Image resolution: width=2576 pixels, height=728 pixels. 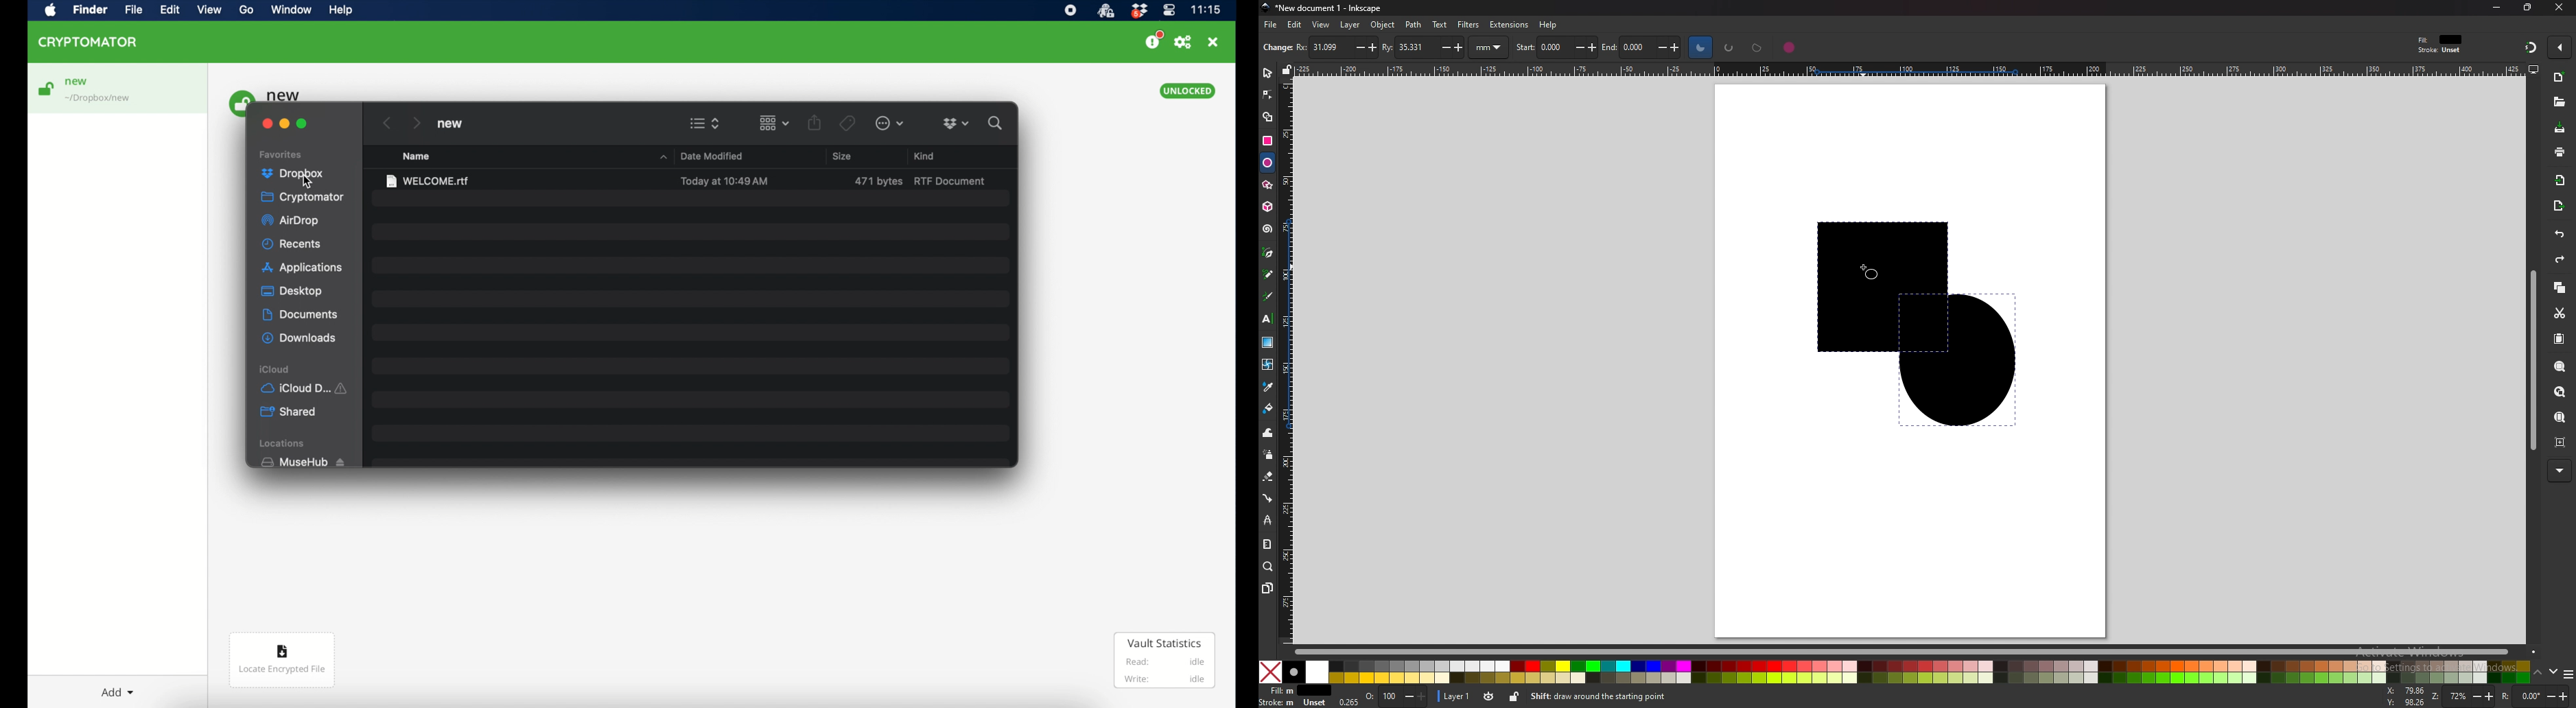 What do you see at coordinates (1267, 588) in the screenshot?
I see `pages` at bounding box center [1267, 588].